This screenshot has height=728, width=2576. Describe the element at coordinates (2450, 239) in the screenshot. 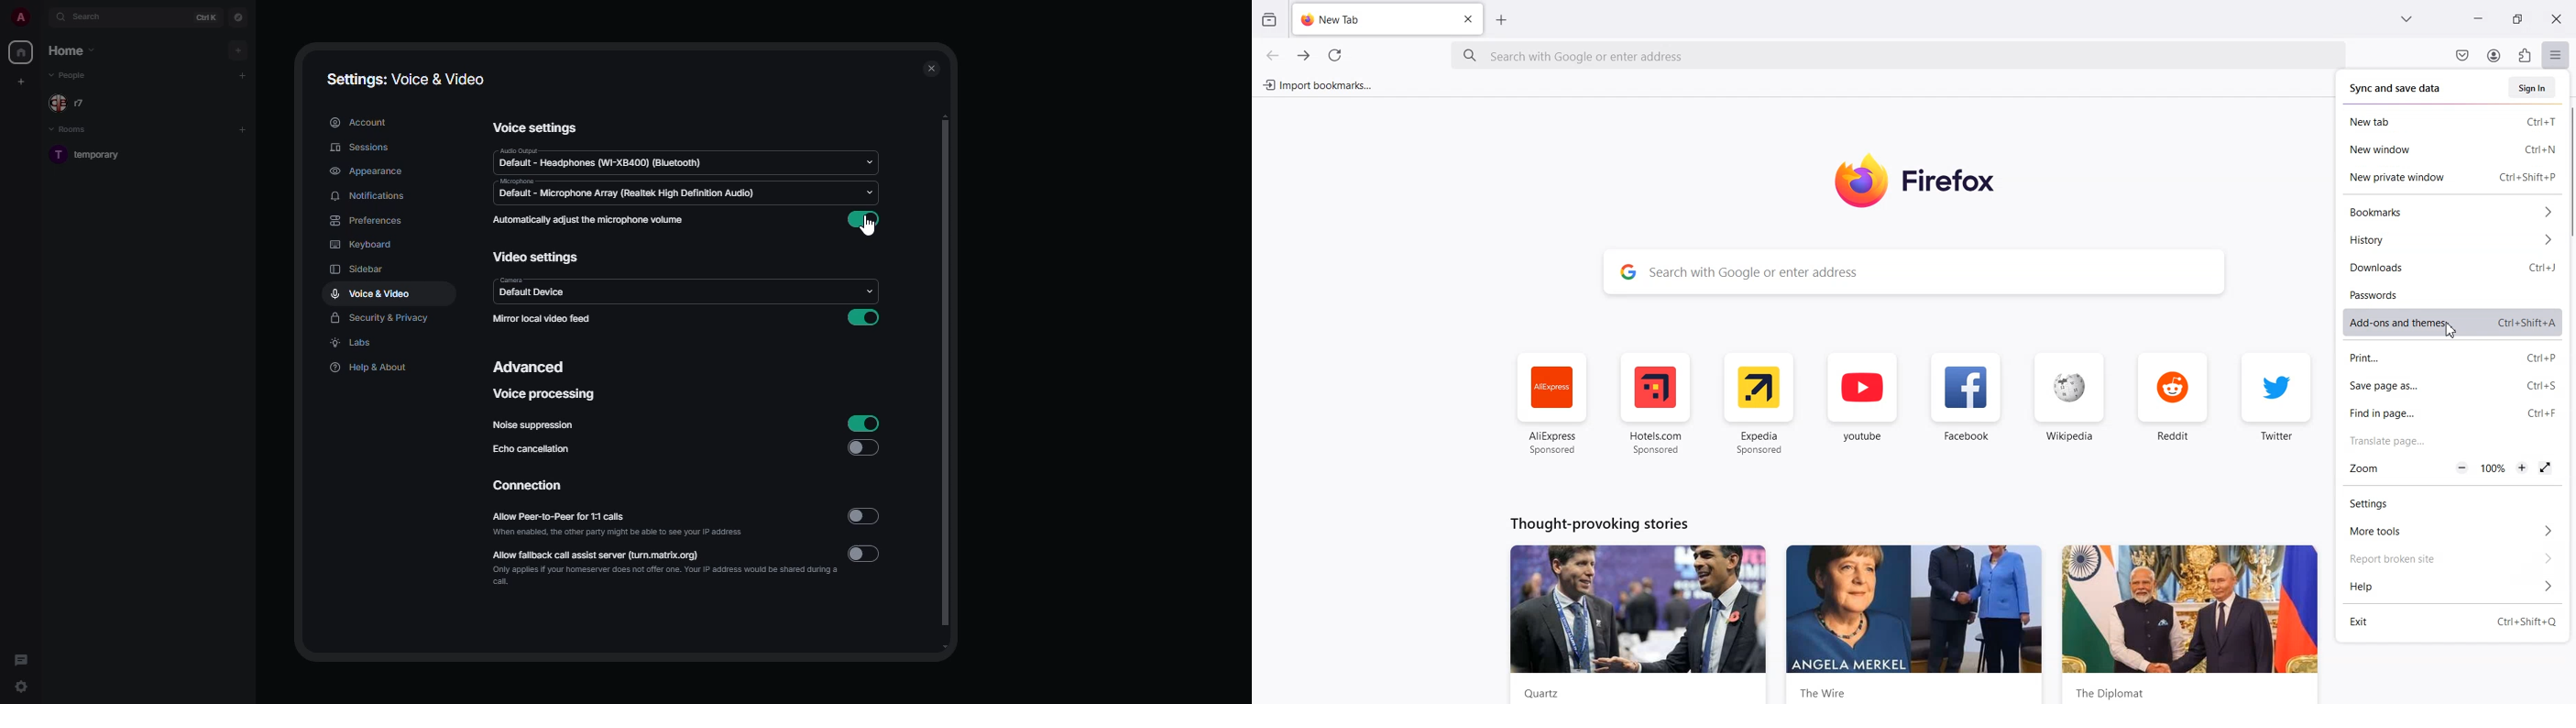

I see `History` at that location.